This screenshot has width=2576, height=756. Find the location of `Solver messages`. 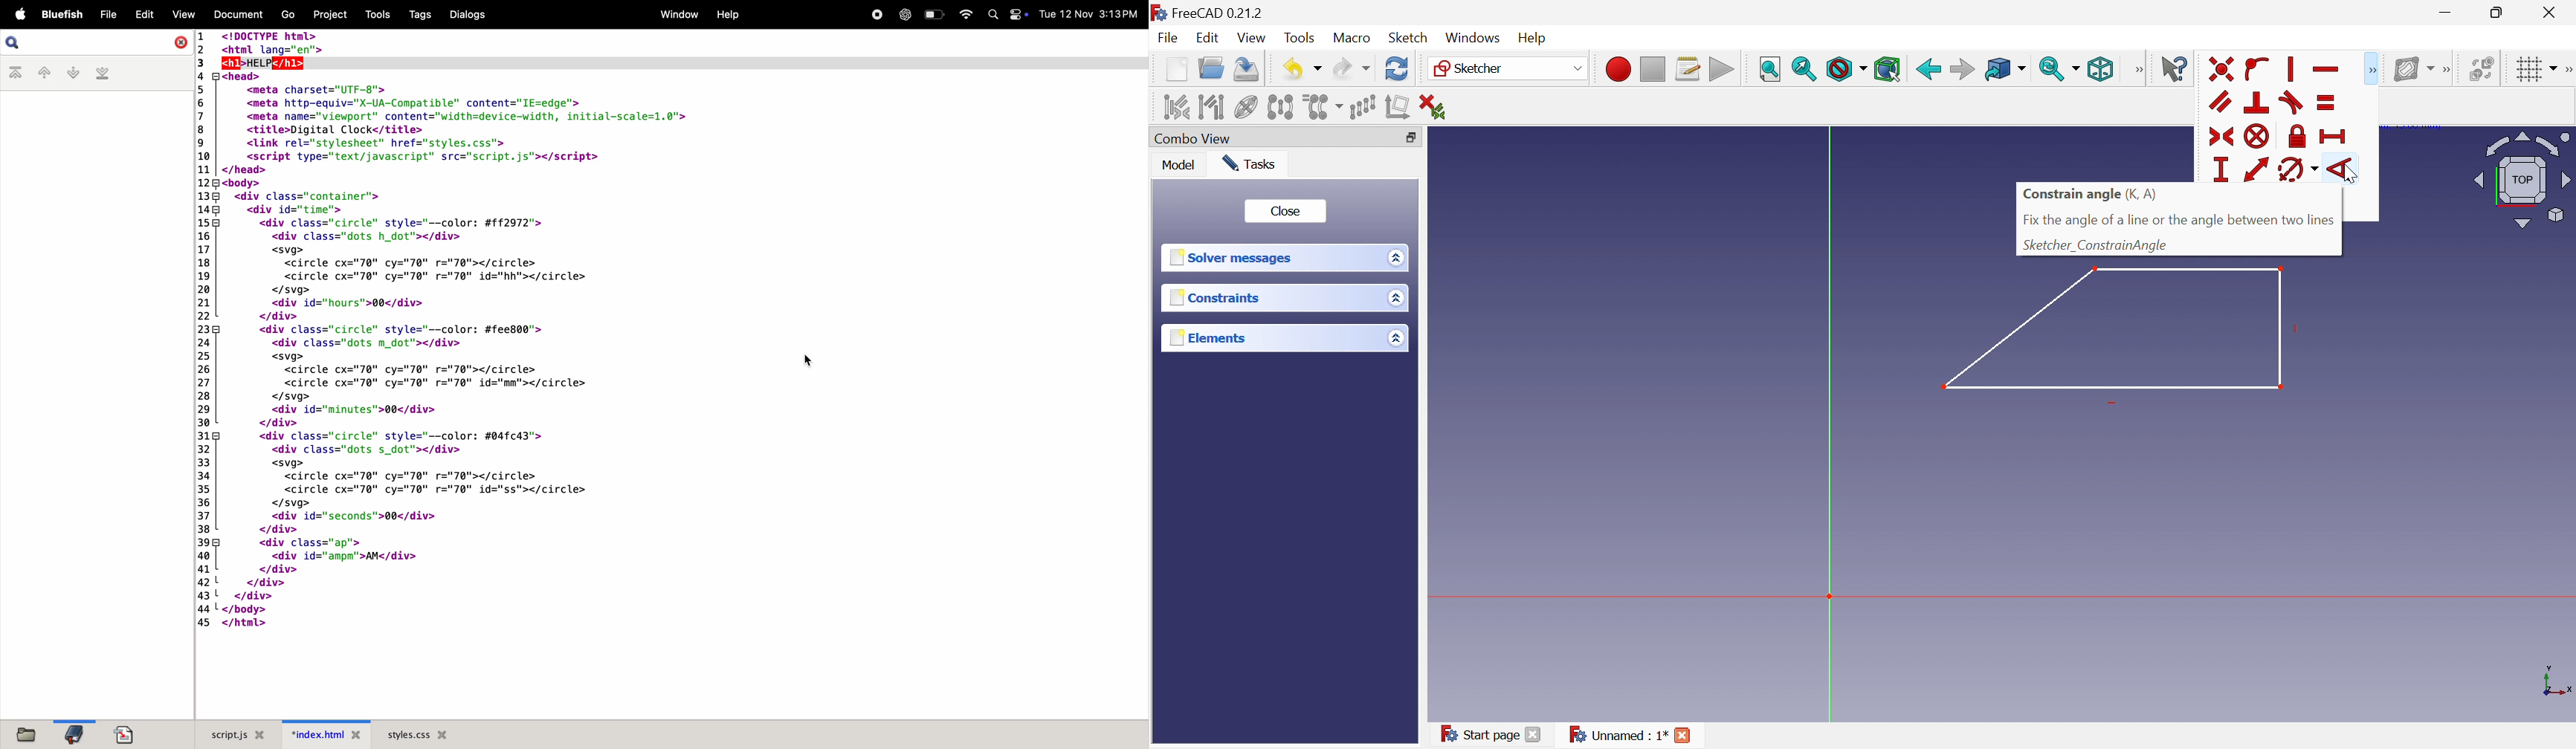

Solver messages is located at coordinates (1235, 259).